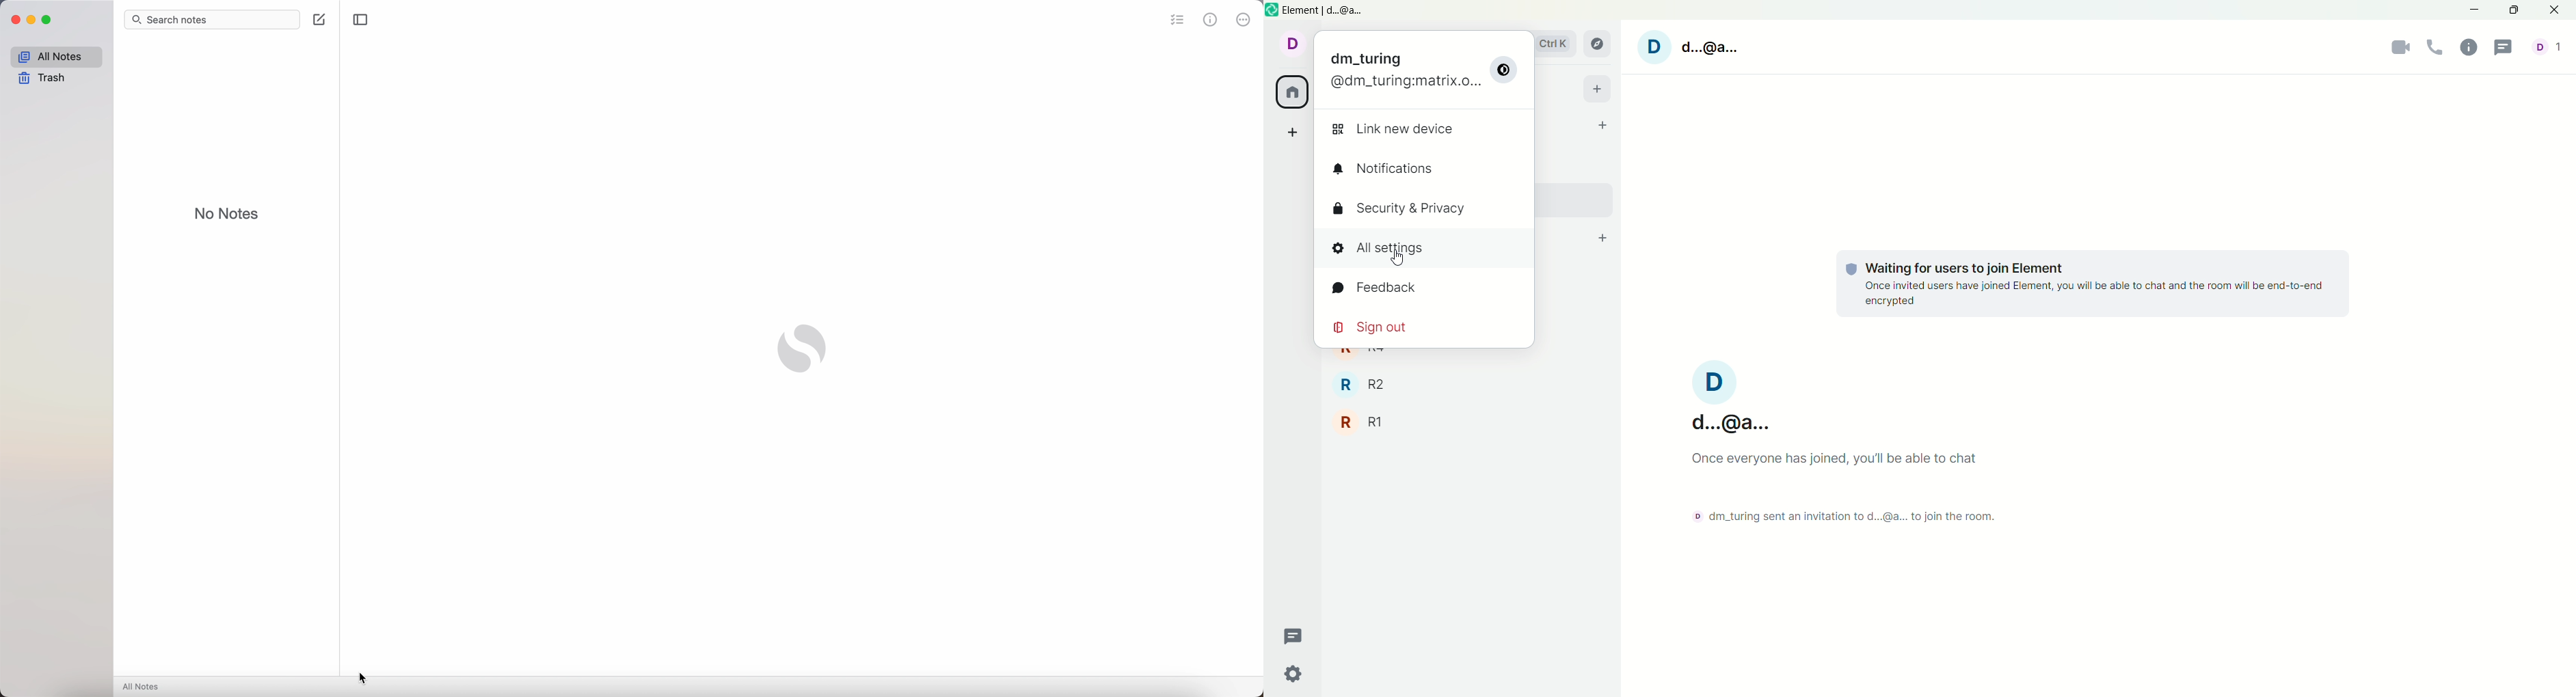 Image resolution: width=2576 pixels, height=700 pixels. Describe the element at coordinates (1176, 20) in the screenshot. I see `check list` at that location.